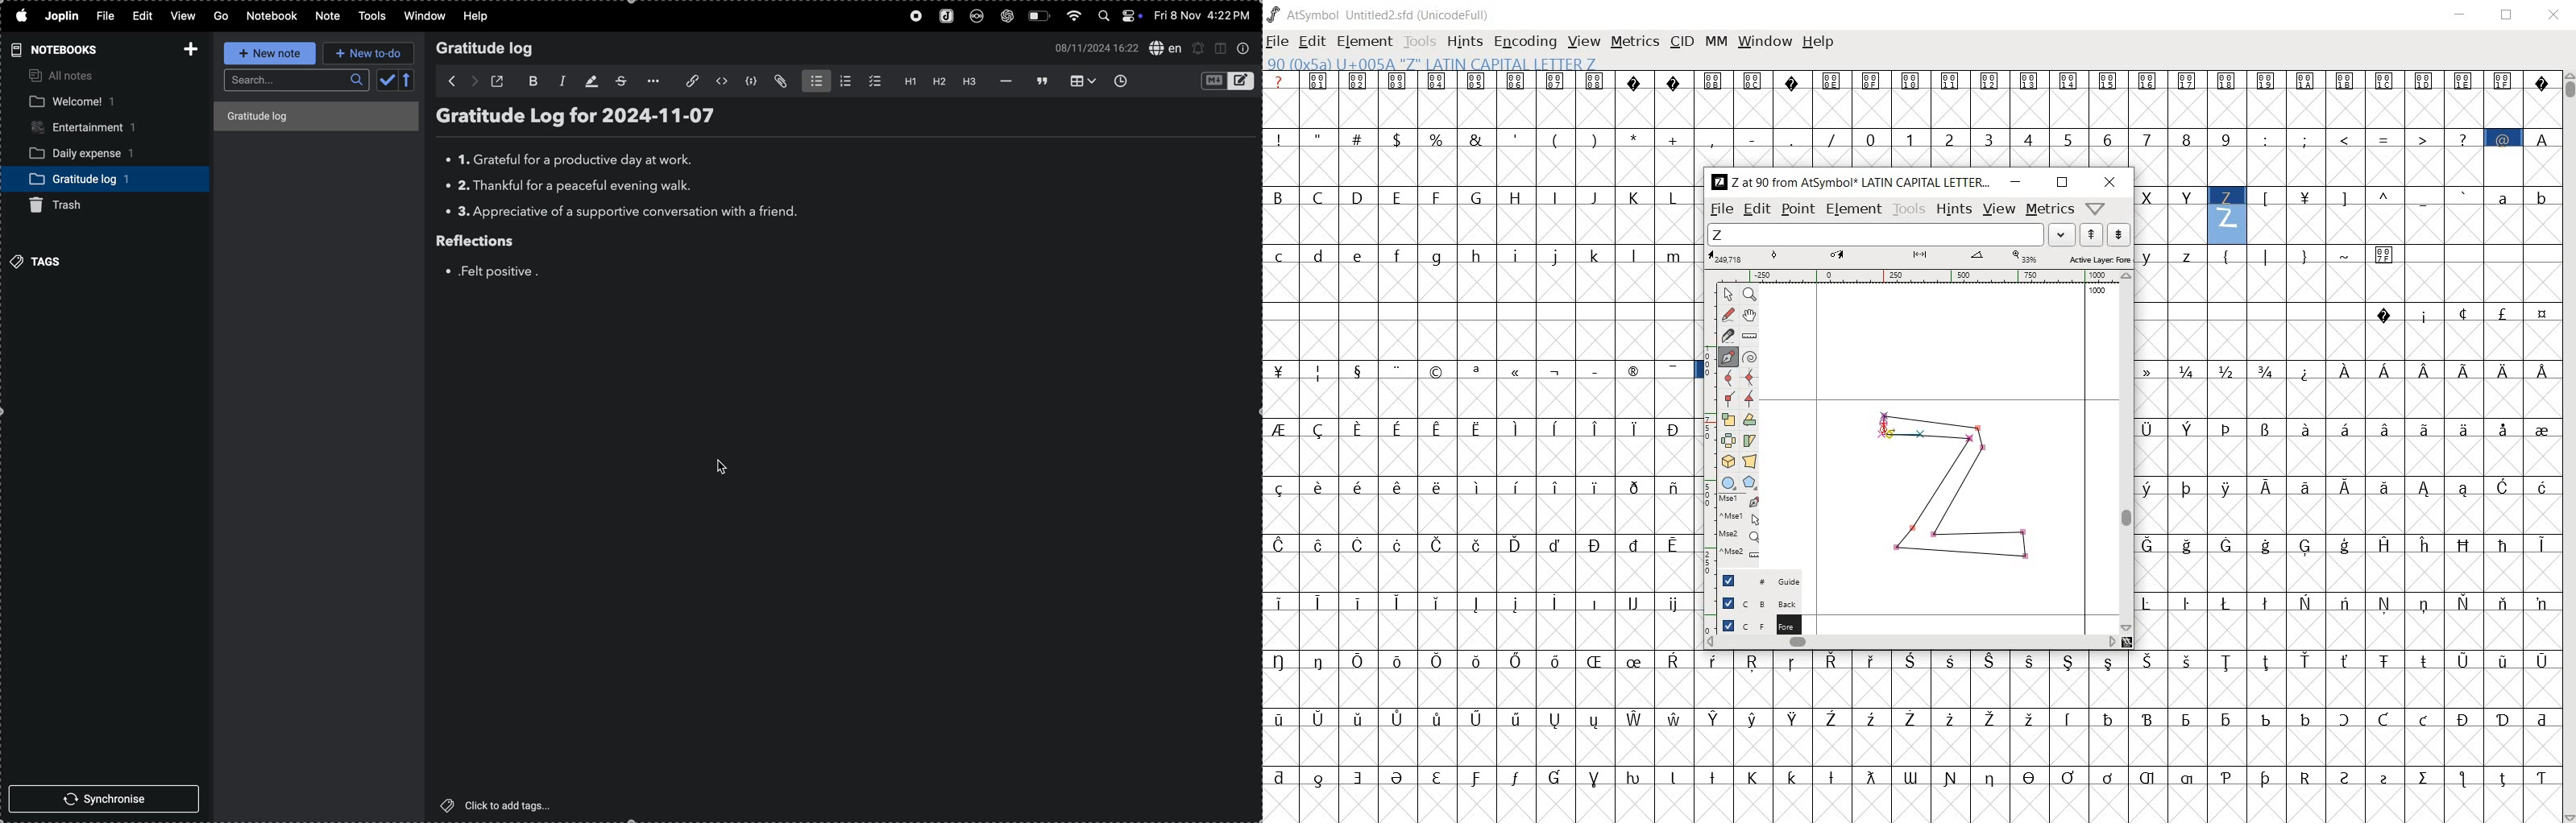 This screenshot has height=840, width=2576. I want to click on backward, so click(446, 82).